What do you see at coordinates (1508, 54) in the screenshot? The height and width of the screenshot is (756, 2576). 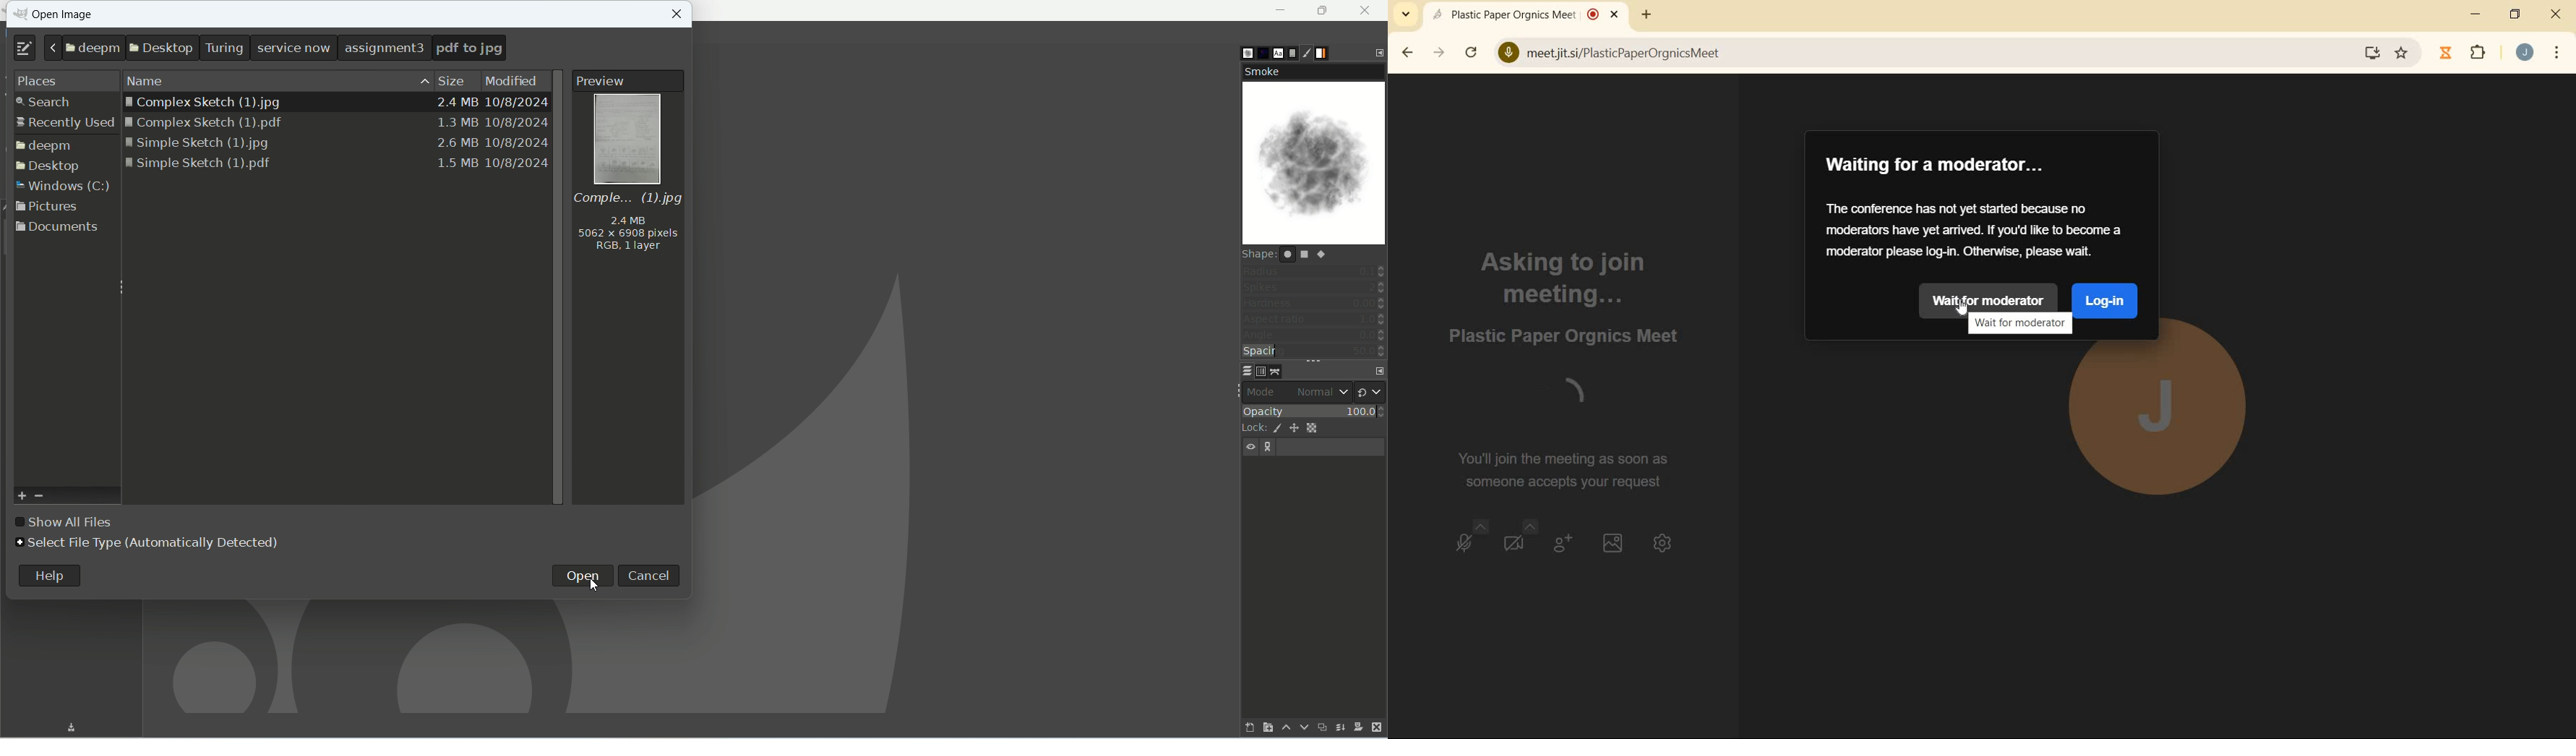 I see `View site information` at bounding box center [1508, 54].